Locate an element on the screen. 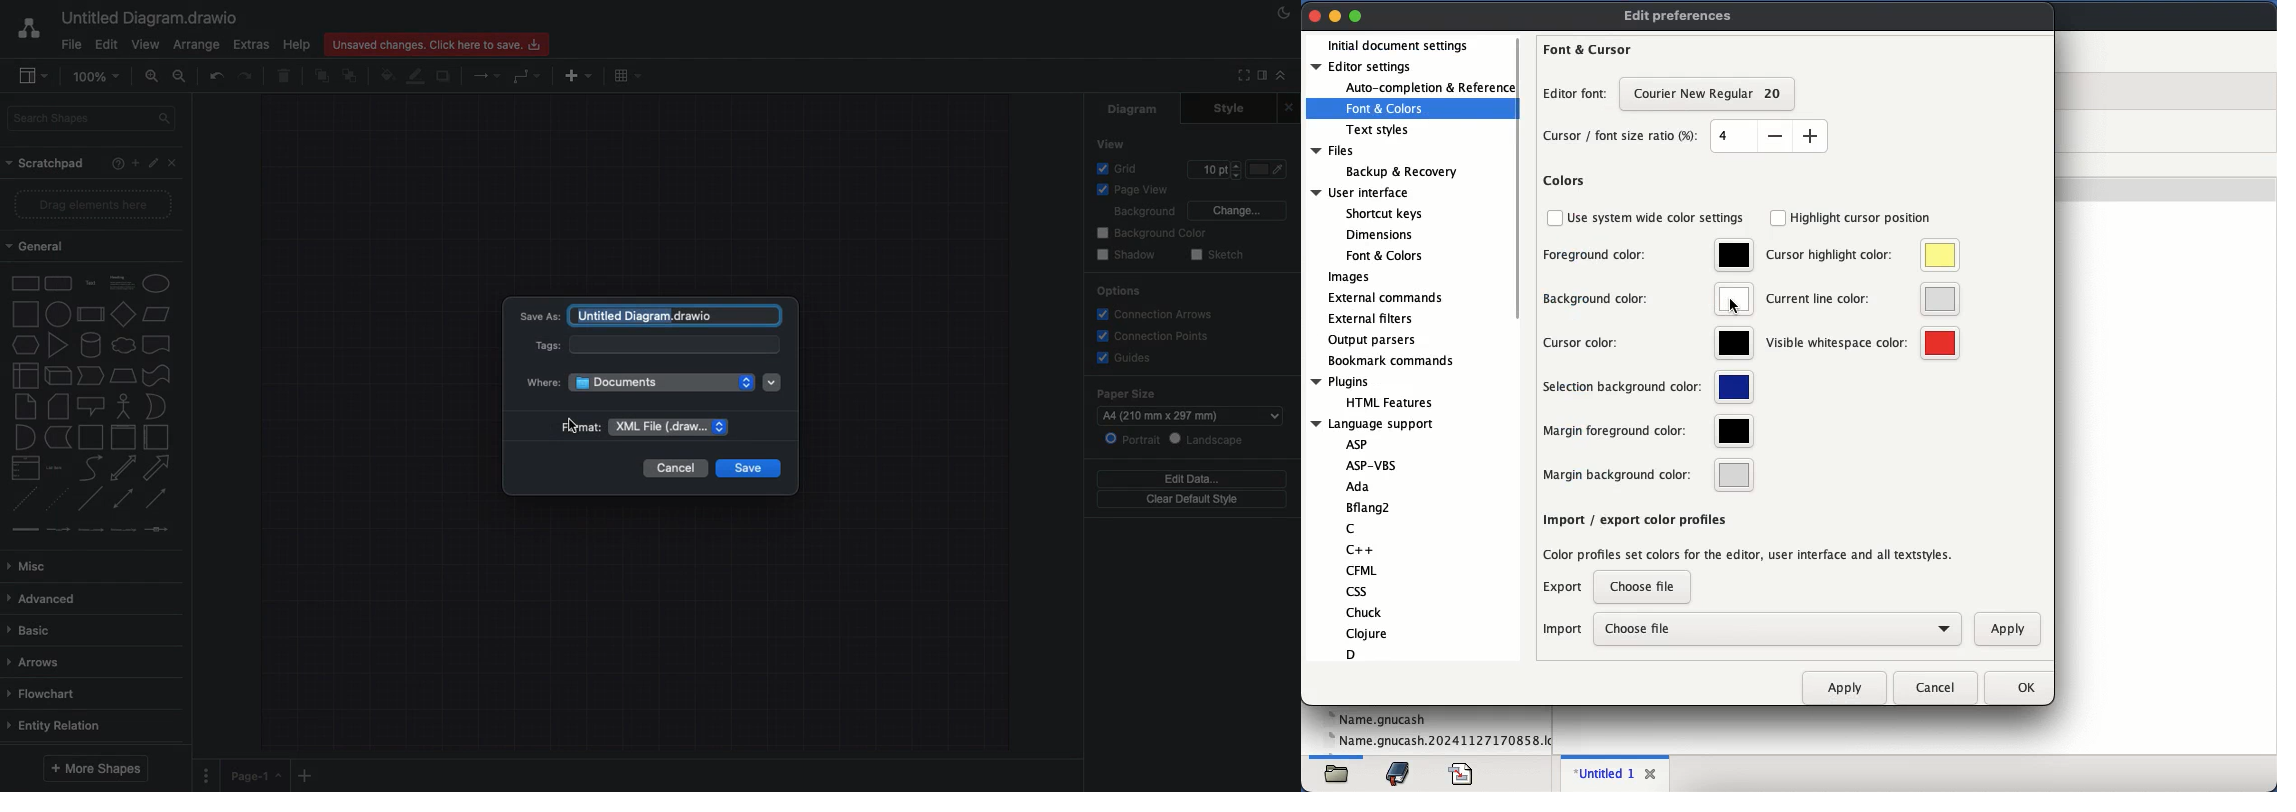  Change is located at coordinates (1238, 209).